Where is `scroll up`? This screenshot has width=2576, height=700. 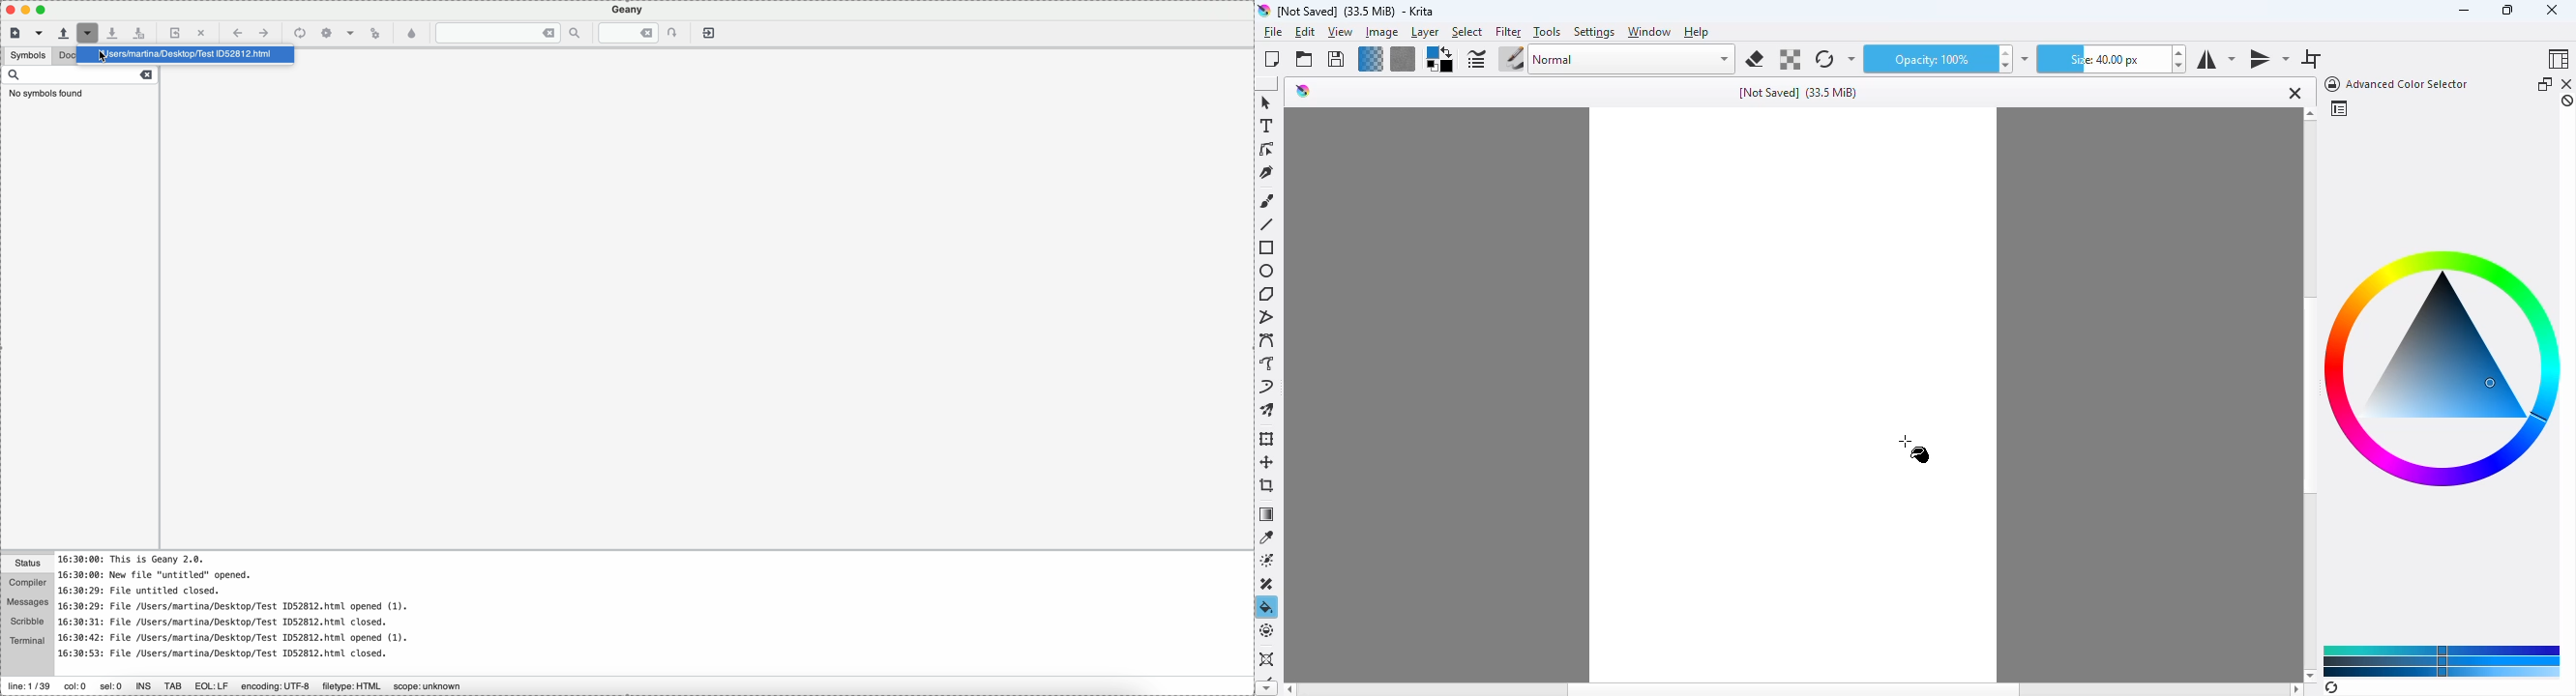
scroll up is located at coordinates (2310, 114).